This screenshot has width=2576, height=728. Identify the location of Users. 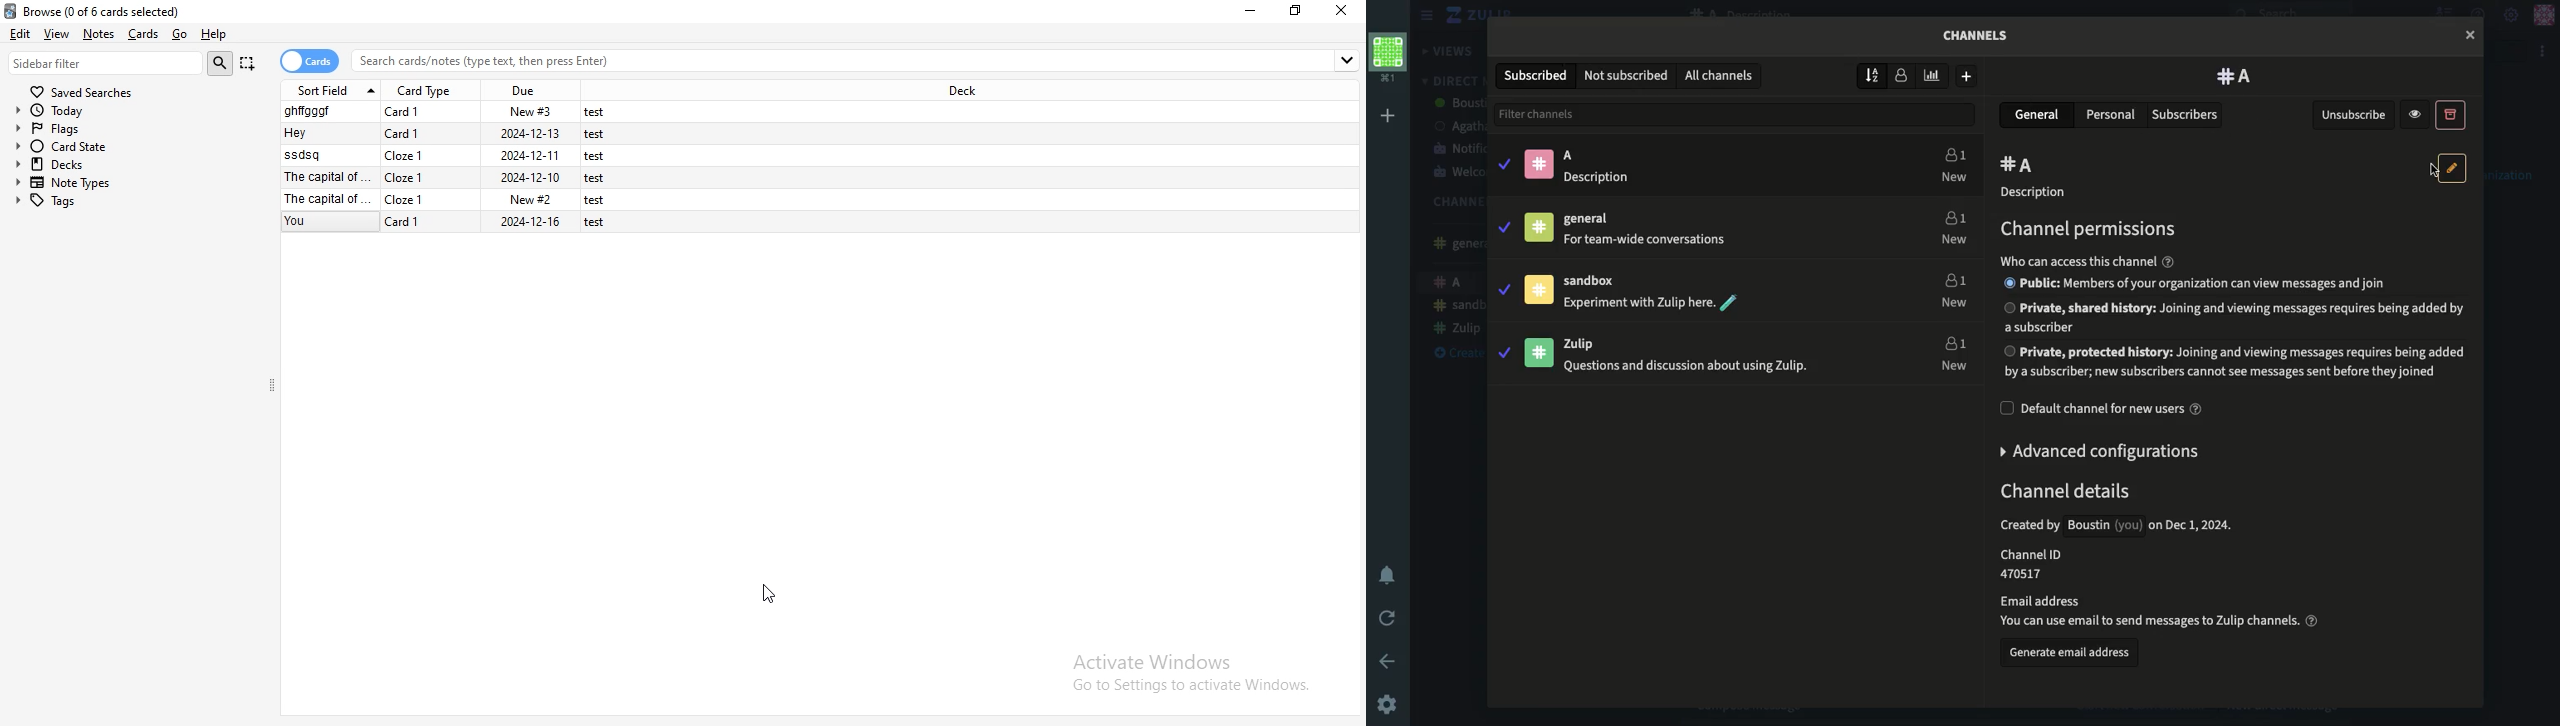
(1951, 287).